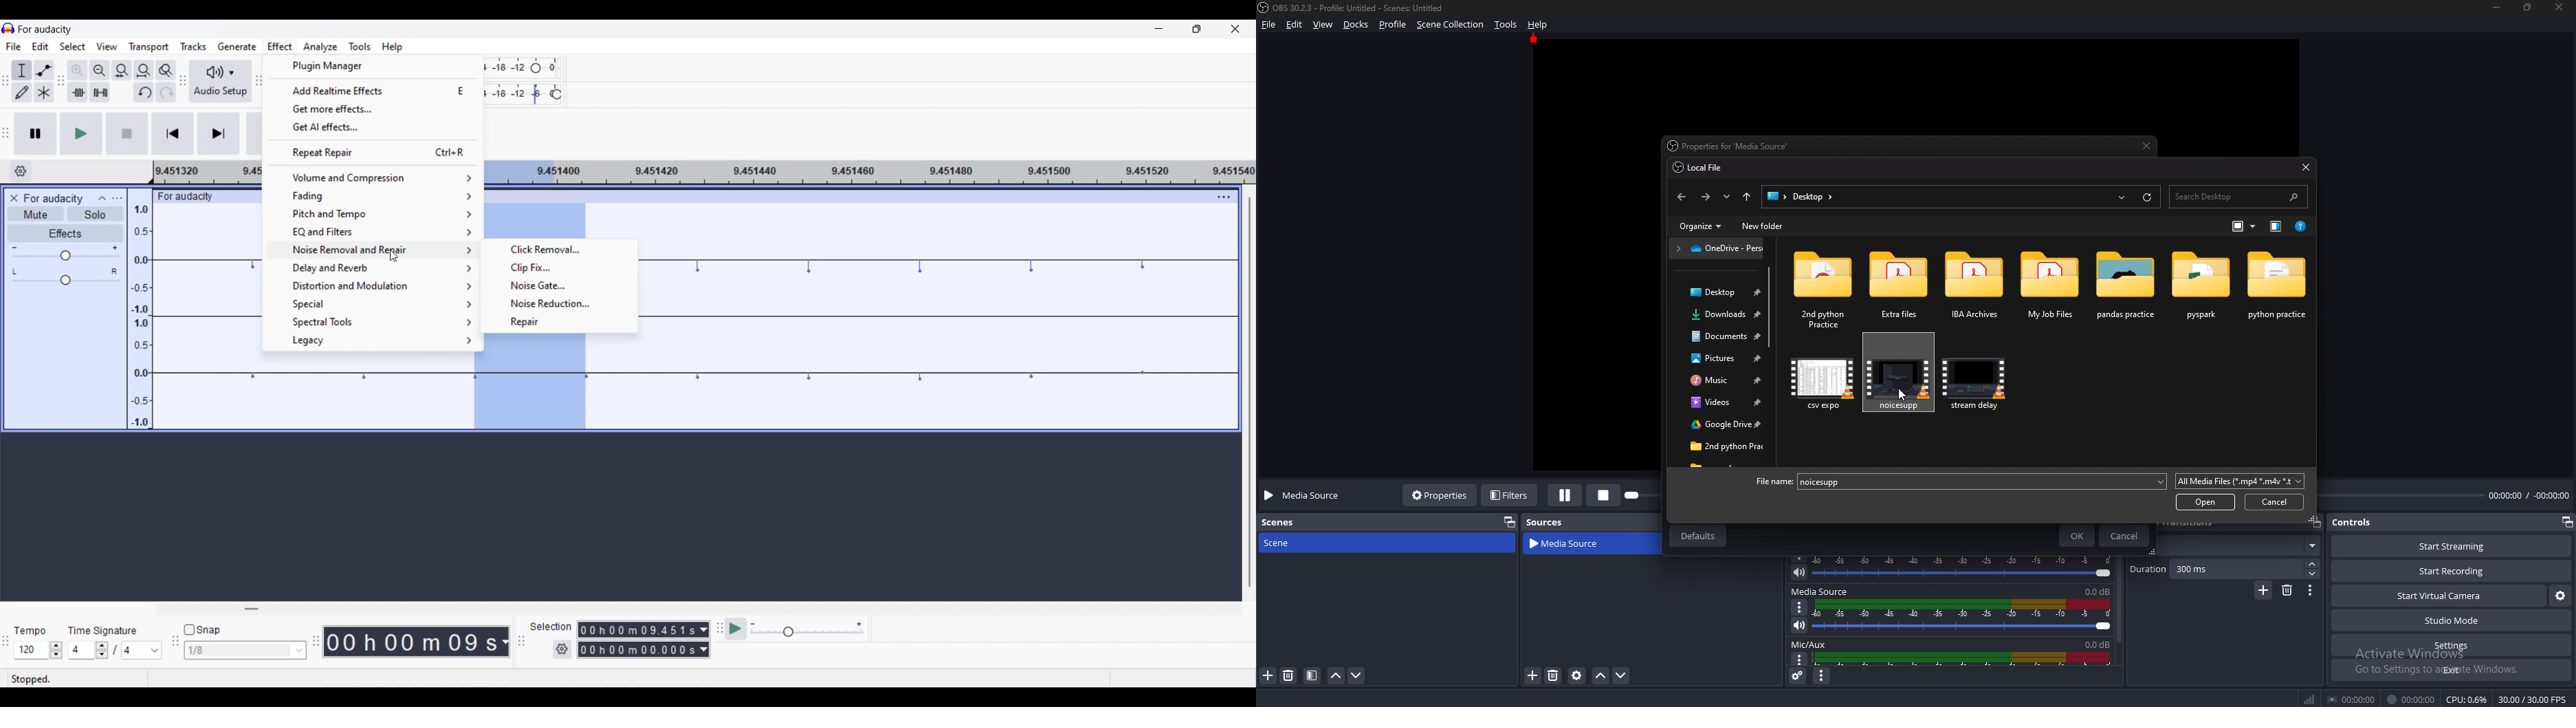 This screenshot has width=2576, height=728. Describe the element at coordinates (2305, 166) in the screenshot. I see `Close` at that location.